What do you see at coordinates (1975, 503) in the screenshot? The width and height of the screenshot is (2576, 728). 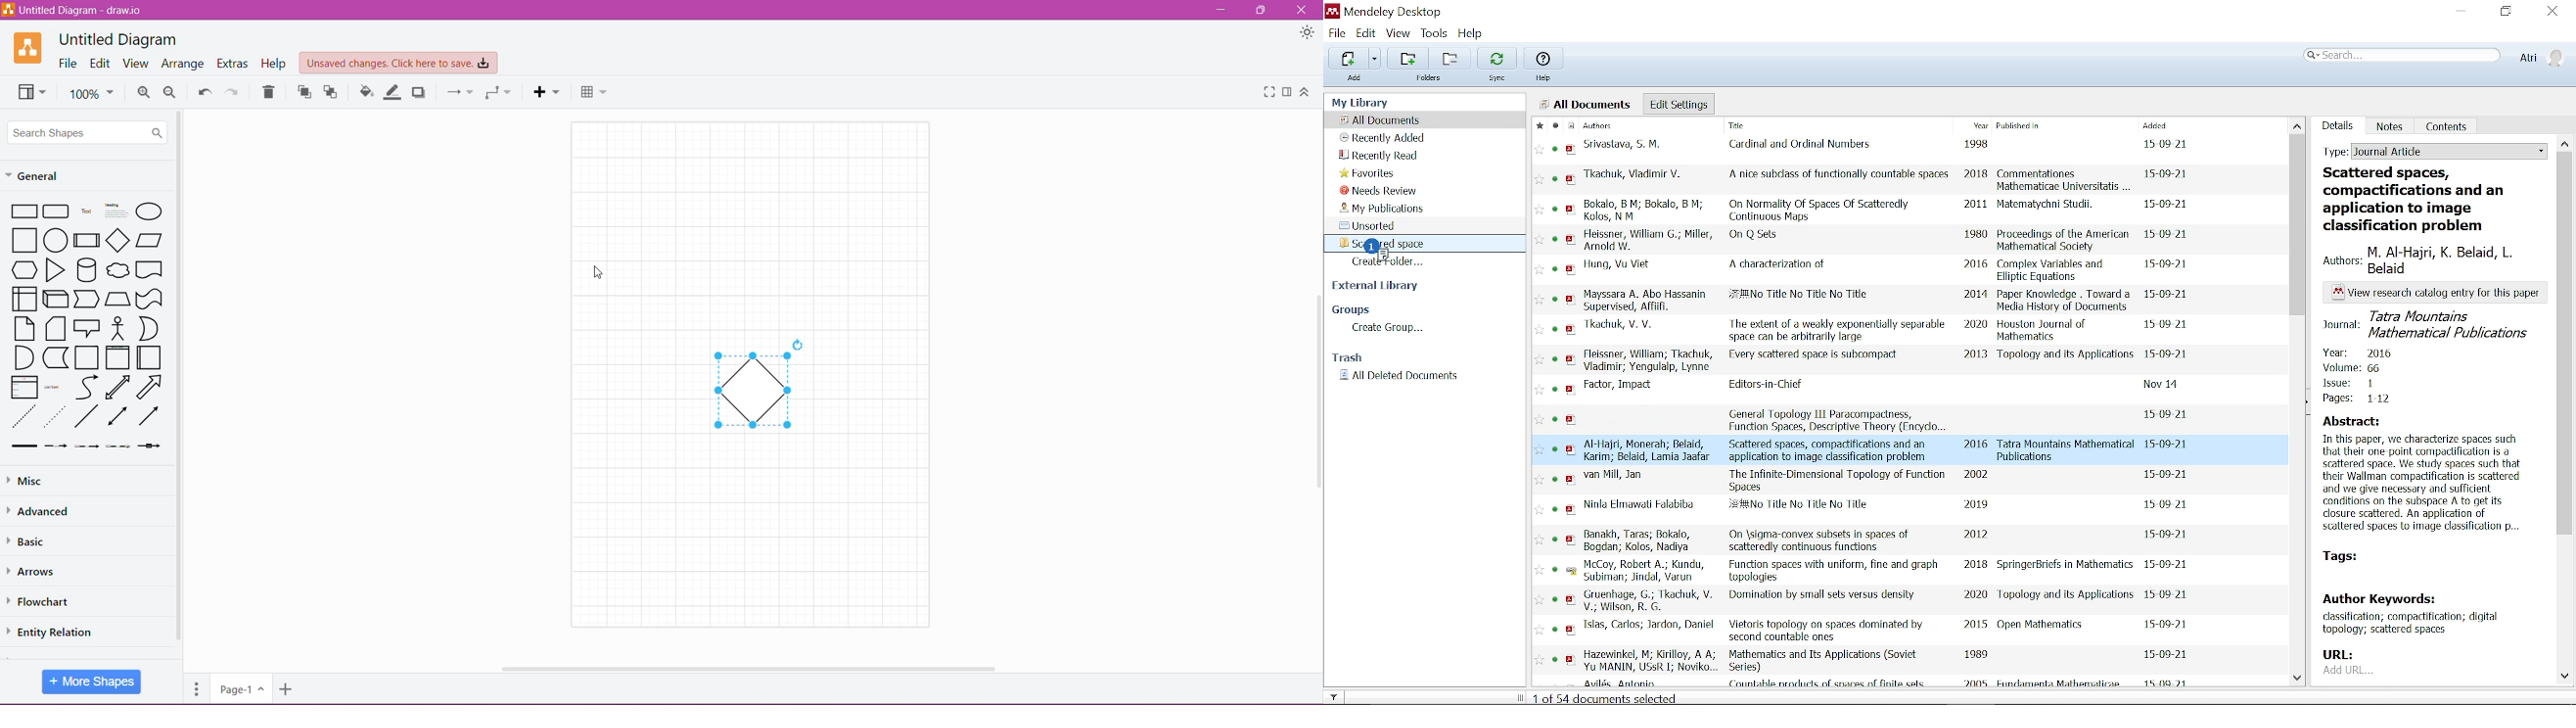 I see `2019` at bounding box center [1975, 503].